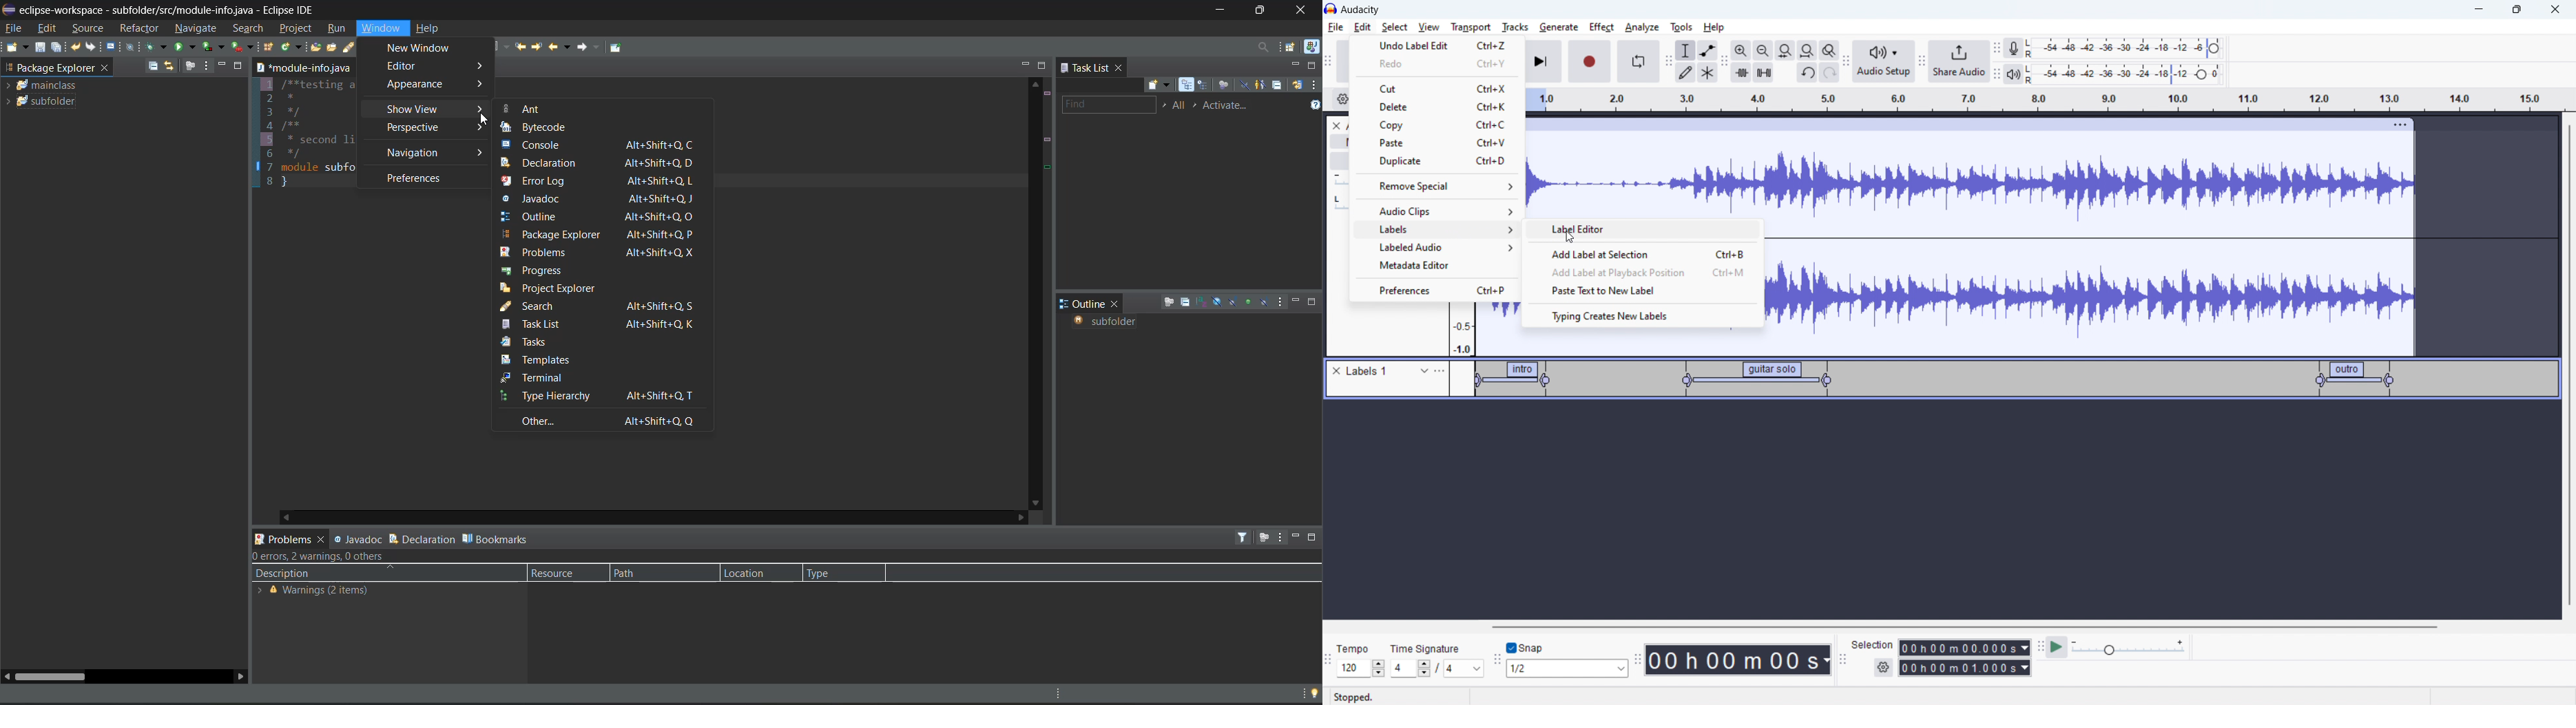 The width and height of the screenshot is (2576, 728). What do you see at coordinates (90, 29) in the screenshot?
I see `source` at bounding box center [90, 29].